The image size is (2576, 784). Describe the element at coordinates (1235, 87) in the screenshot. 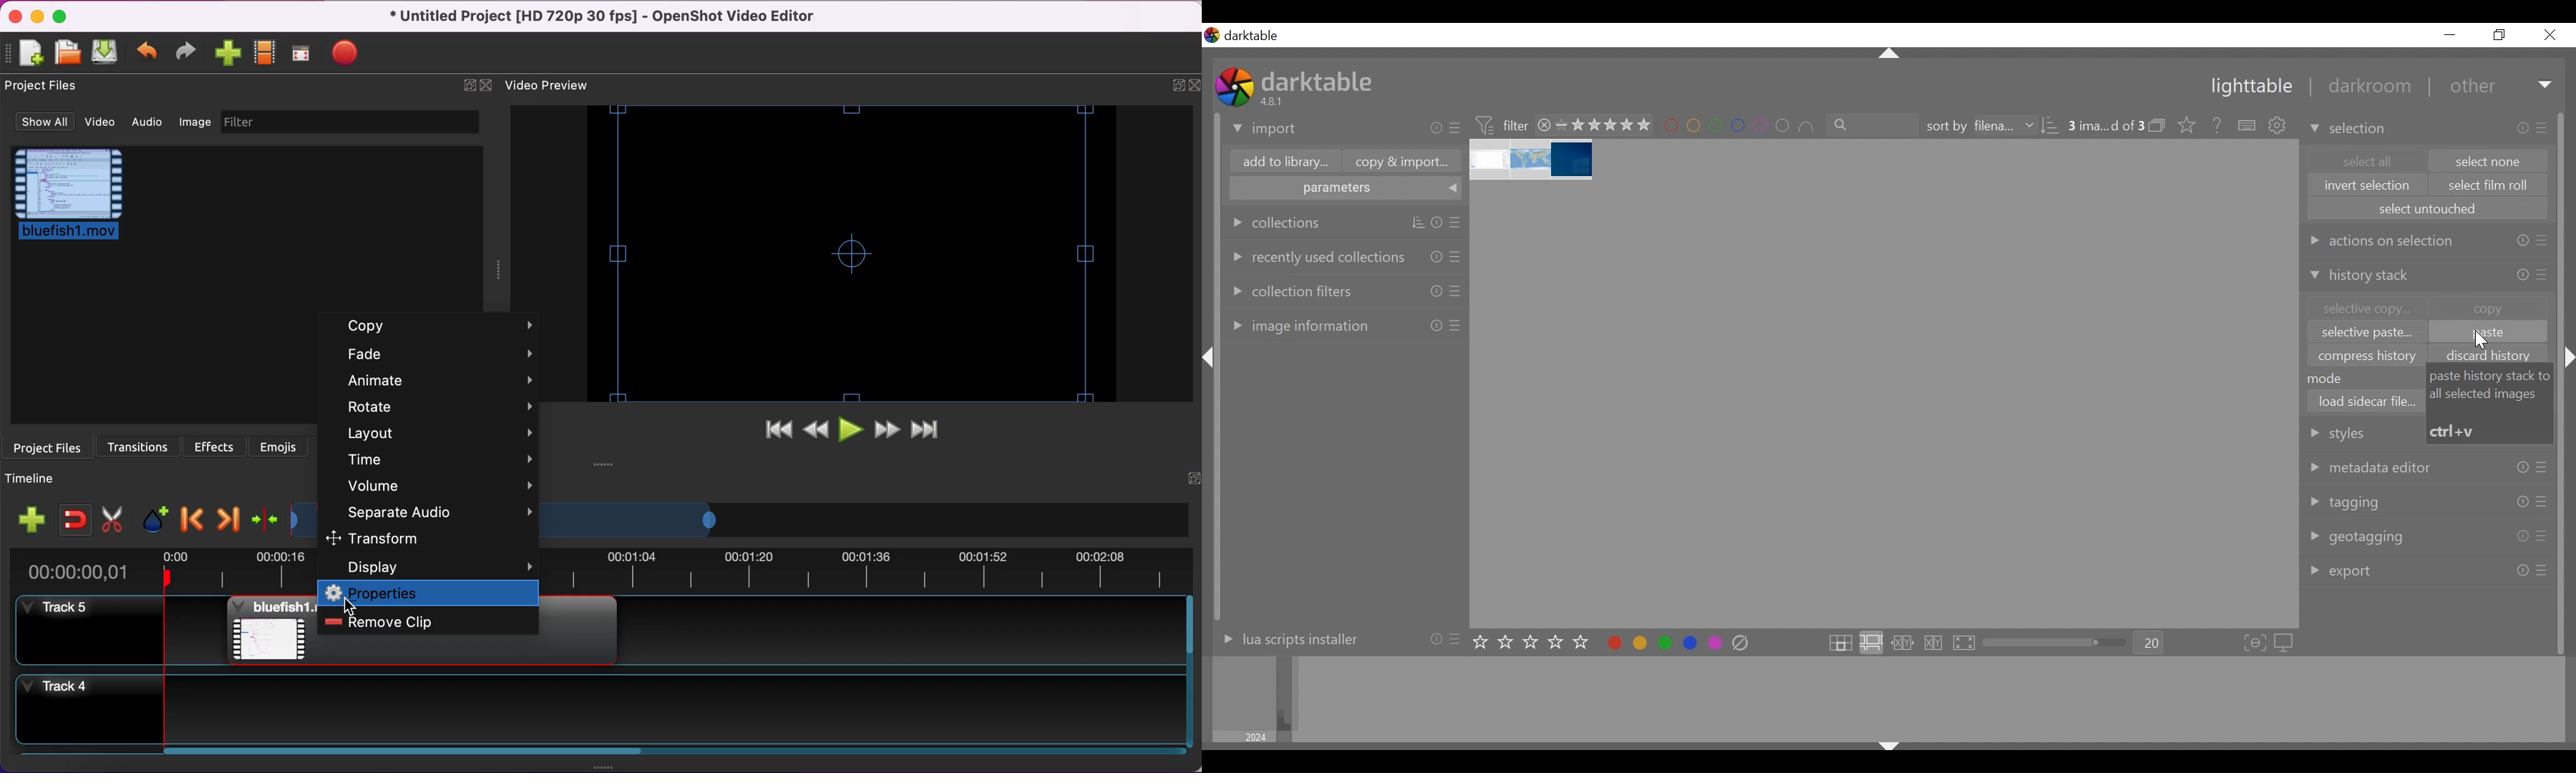

I see `logo` at that location.